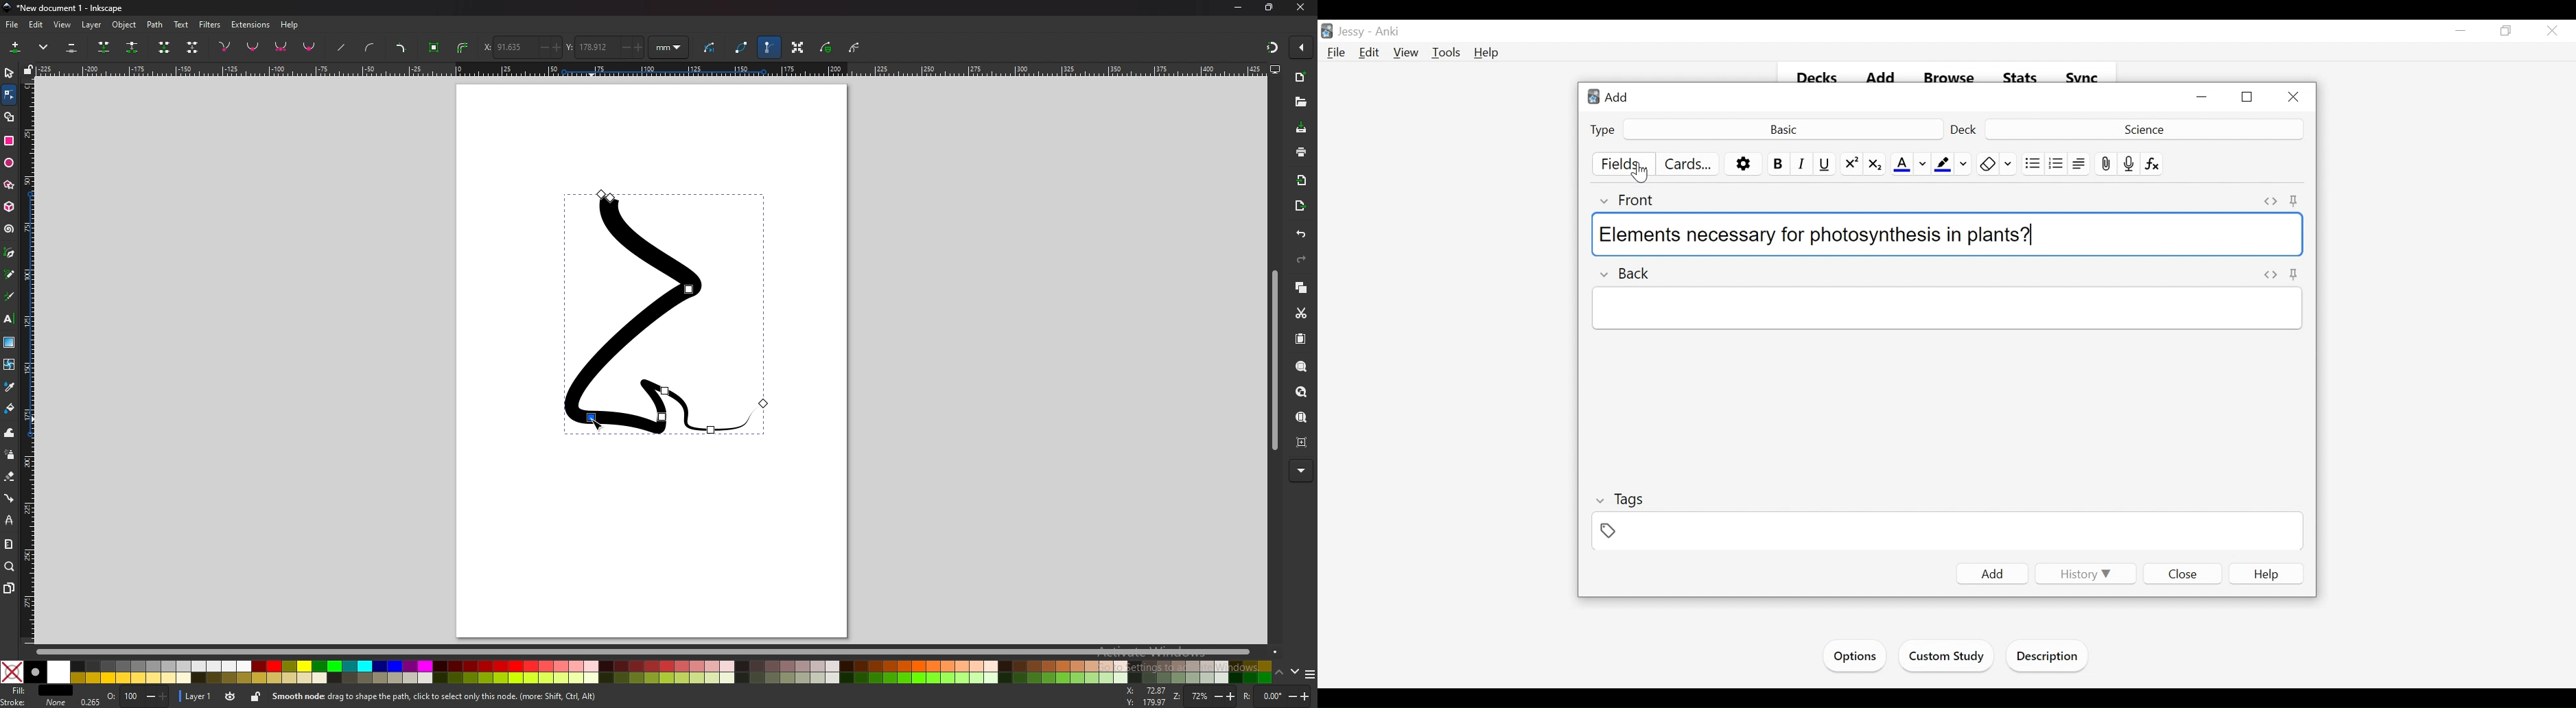  What do you see at coordinates (1942, 165) in the screenshot?
I see `Text Highlight Color` at bounding box center [1942, 165].